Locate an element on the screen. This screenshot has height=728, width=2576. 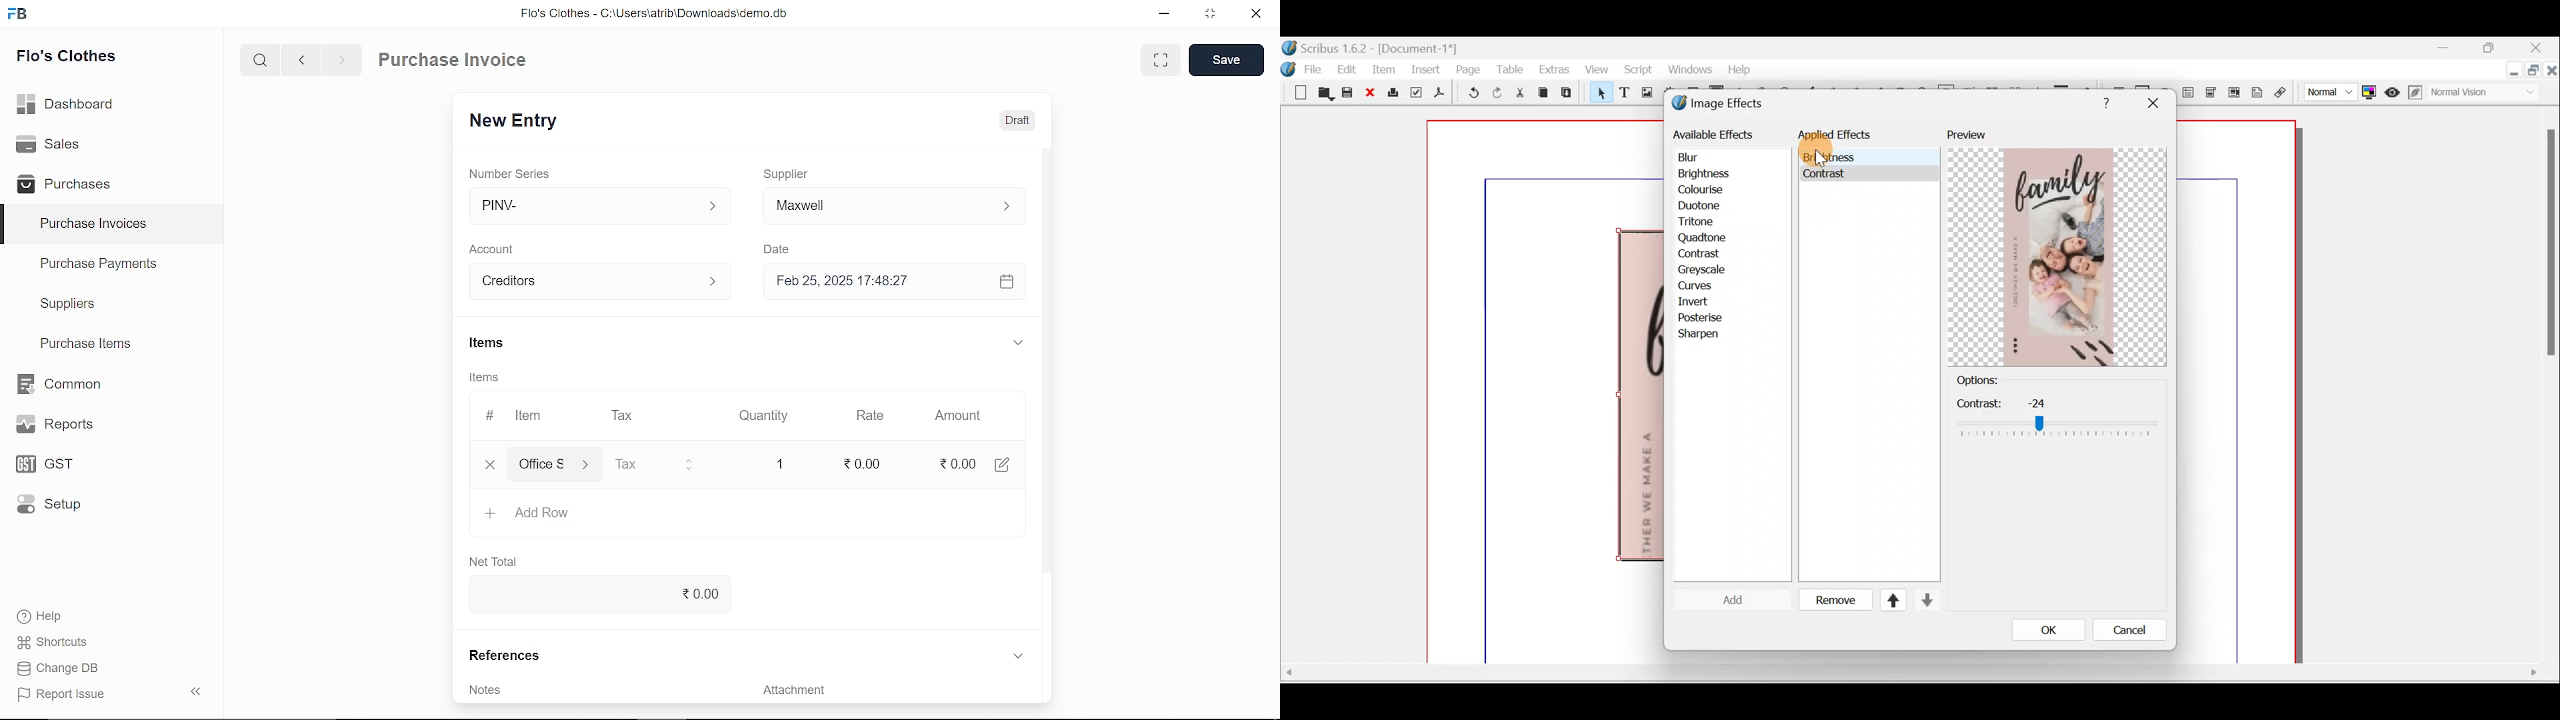
previous is located at coordinates (303, 62).